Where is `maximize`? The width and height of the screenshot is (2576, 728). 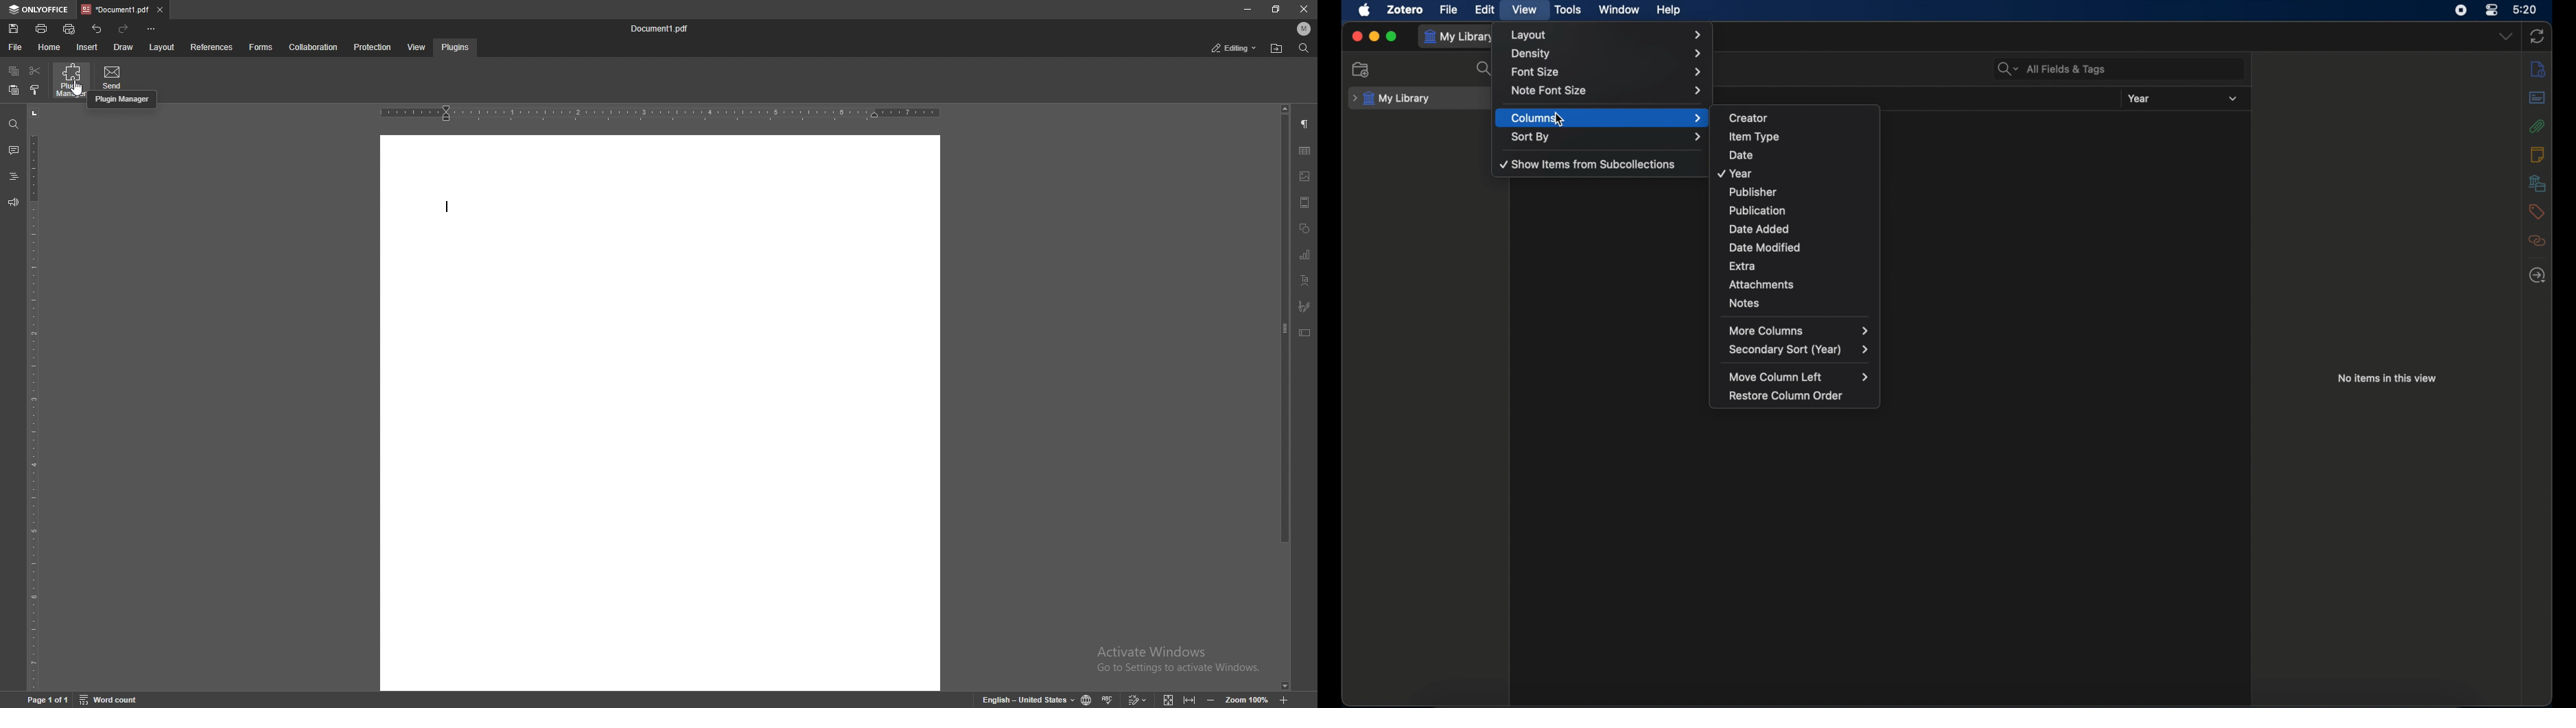
maximize is located at coordinates (1392, 37).